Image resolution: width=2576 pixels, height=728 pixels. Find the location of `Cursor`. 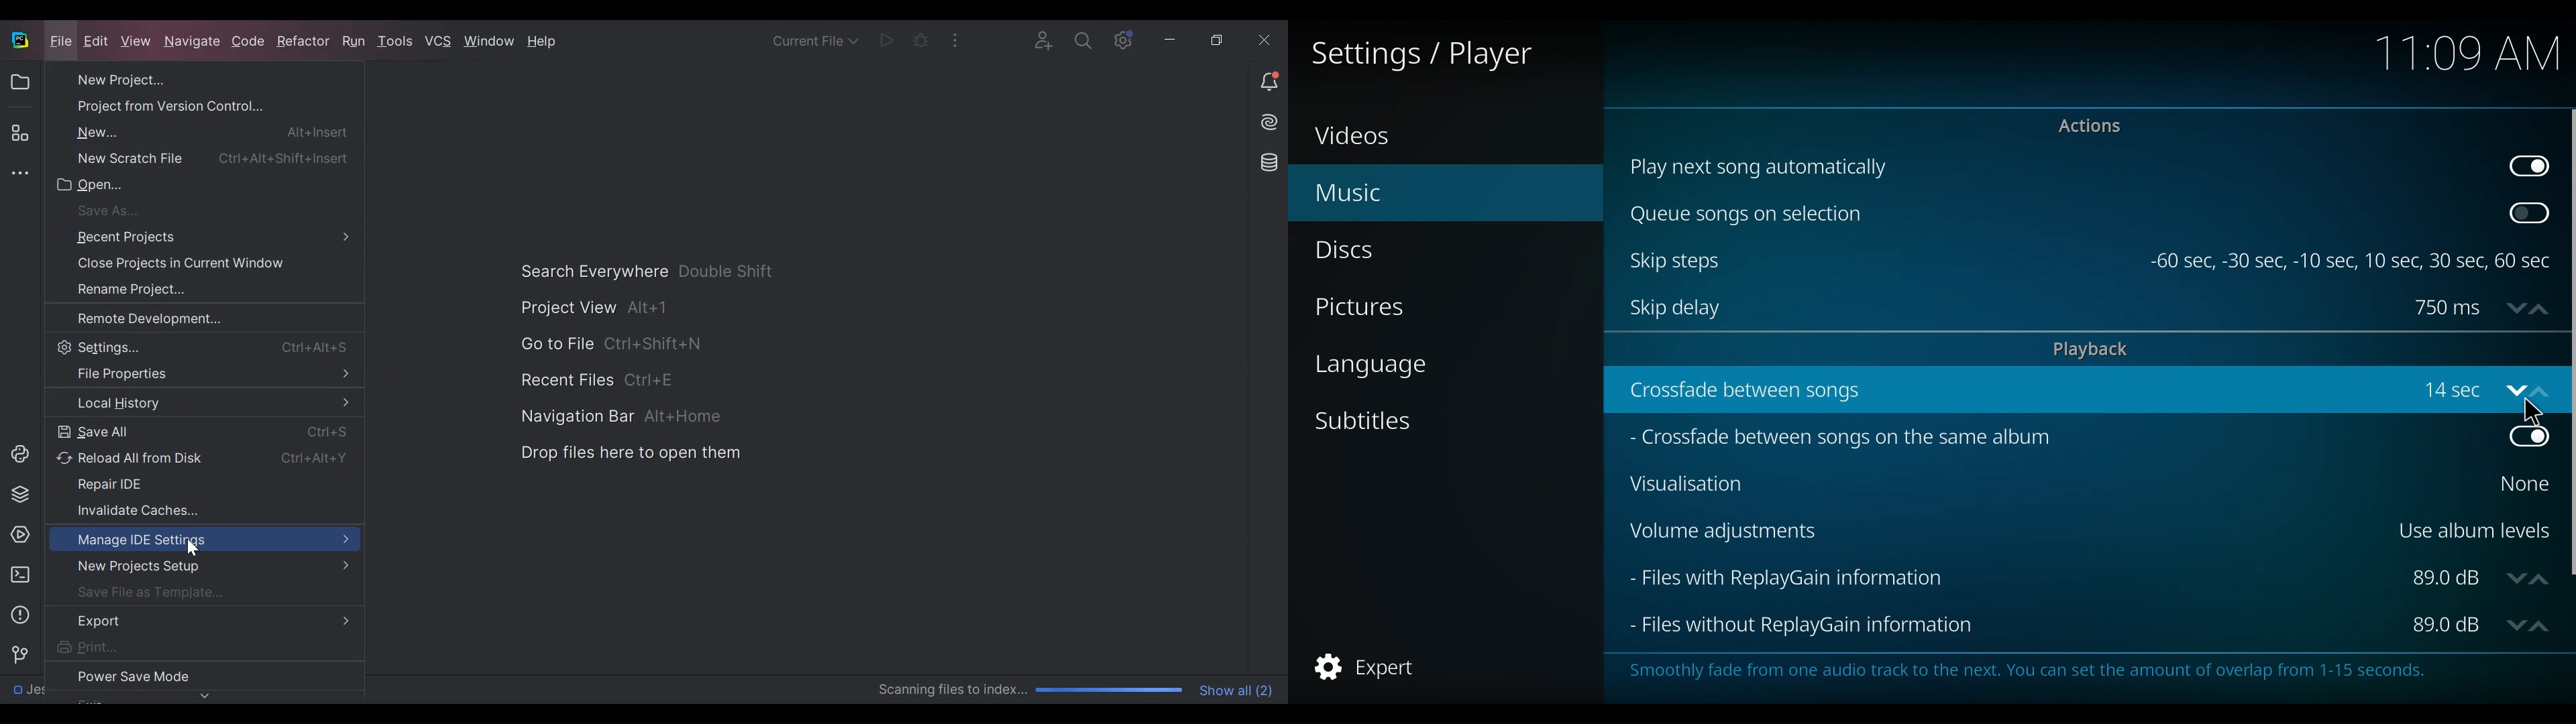

Cursor is located at coordinates (2530, 414).